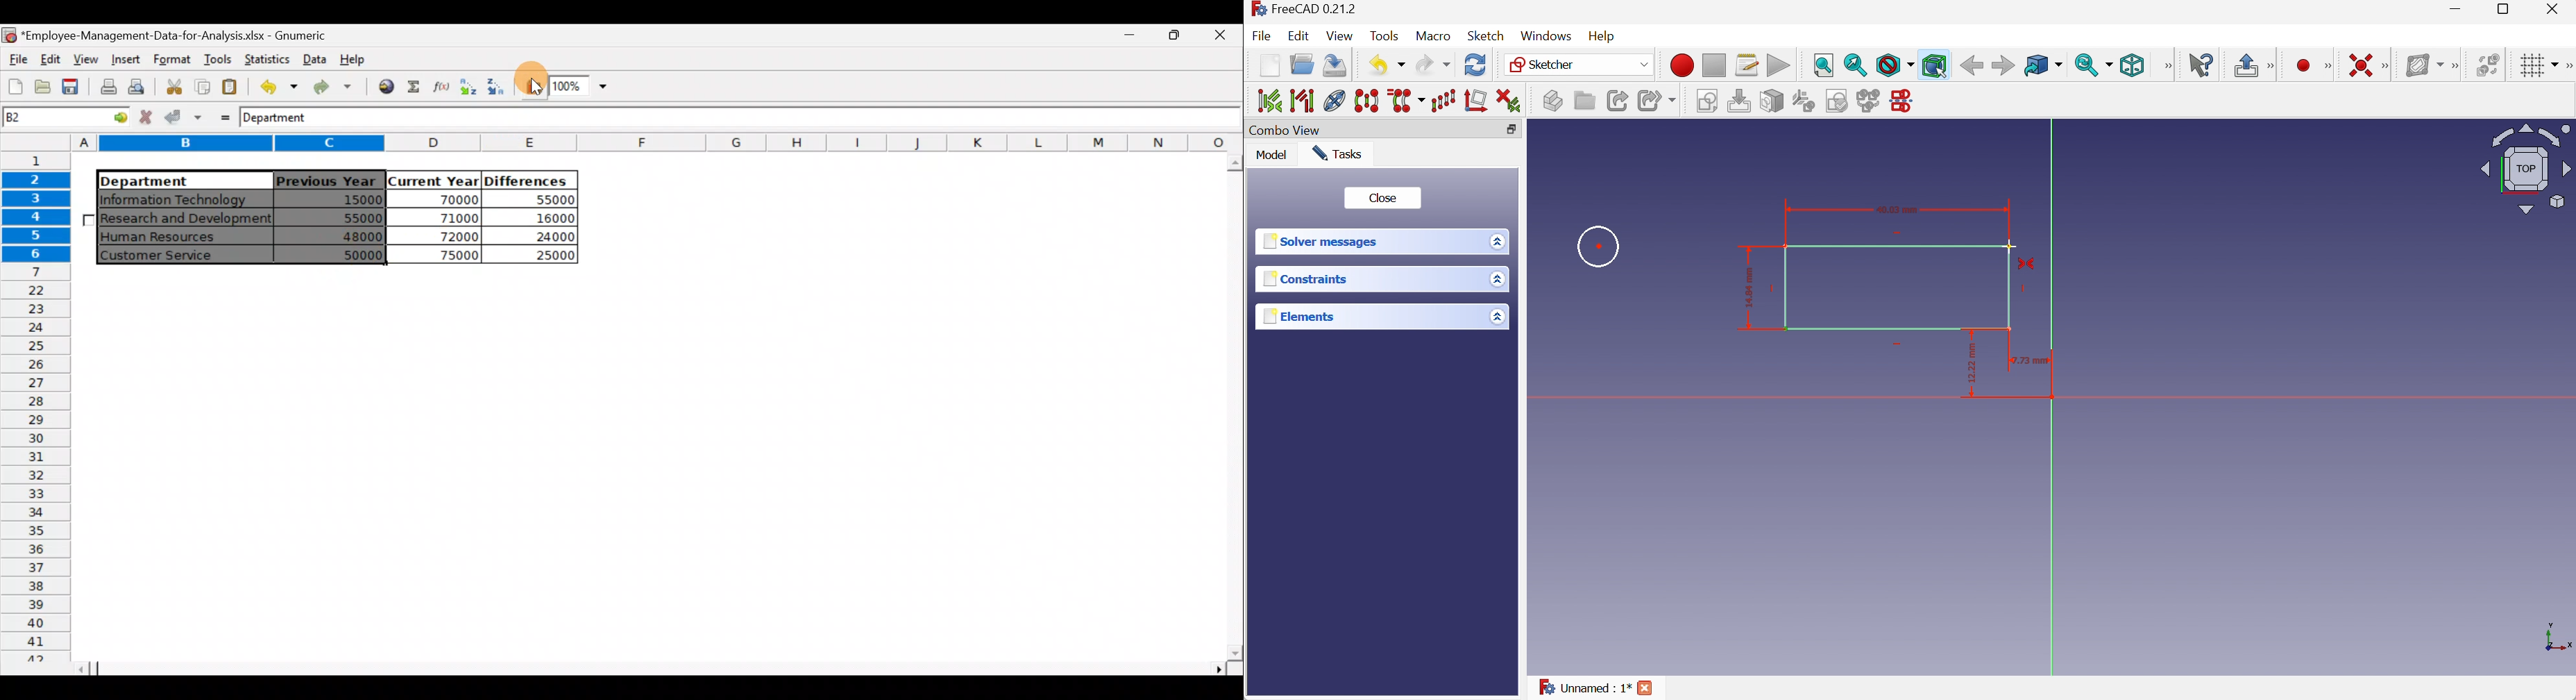  I want to click on Leave sketch, so click(2246, 66).